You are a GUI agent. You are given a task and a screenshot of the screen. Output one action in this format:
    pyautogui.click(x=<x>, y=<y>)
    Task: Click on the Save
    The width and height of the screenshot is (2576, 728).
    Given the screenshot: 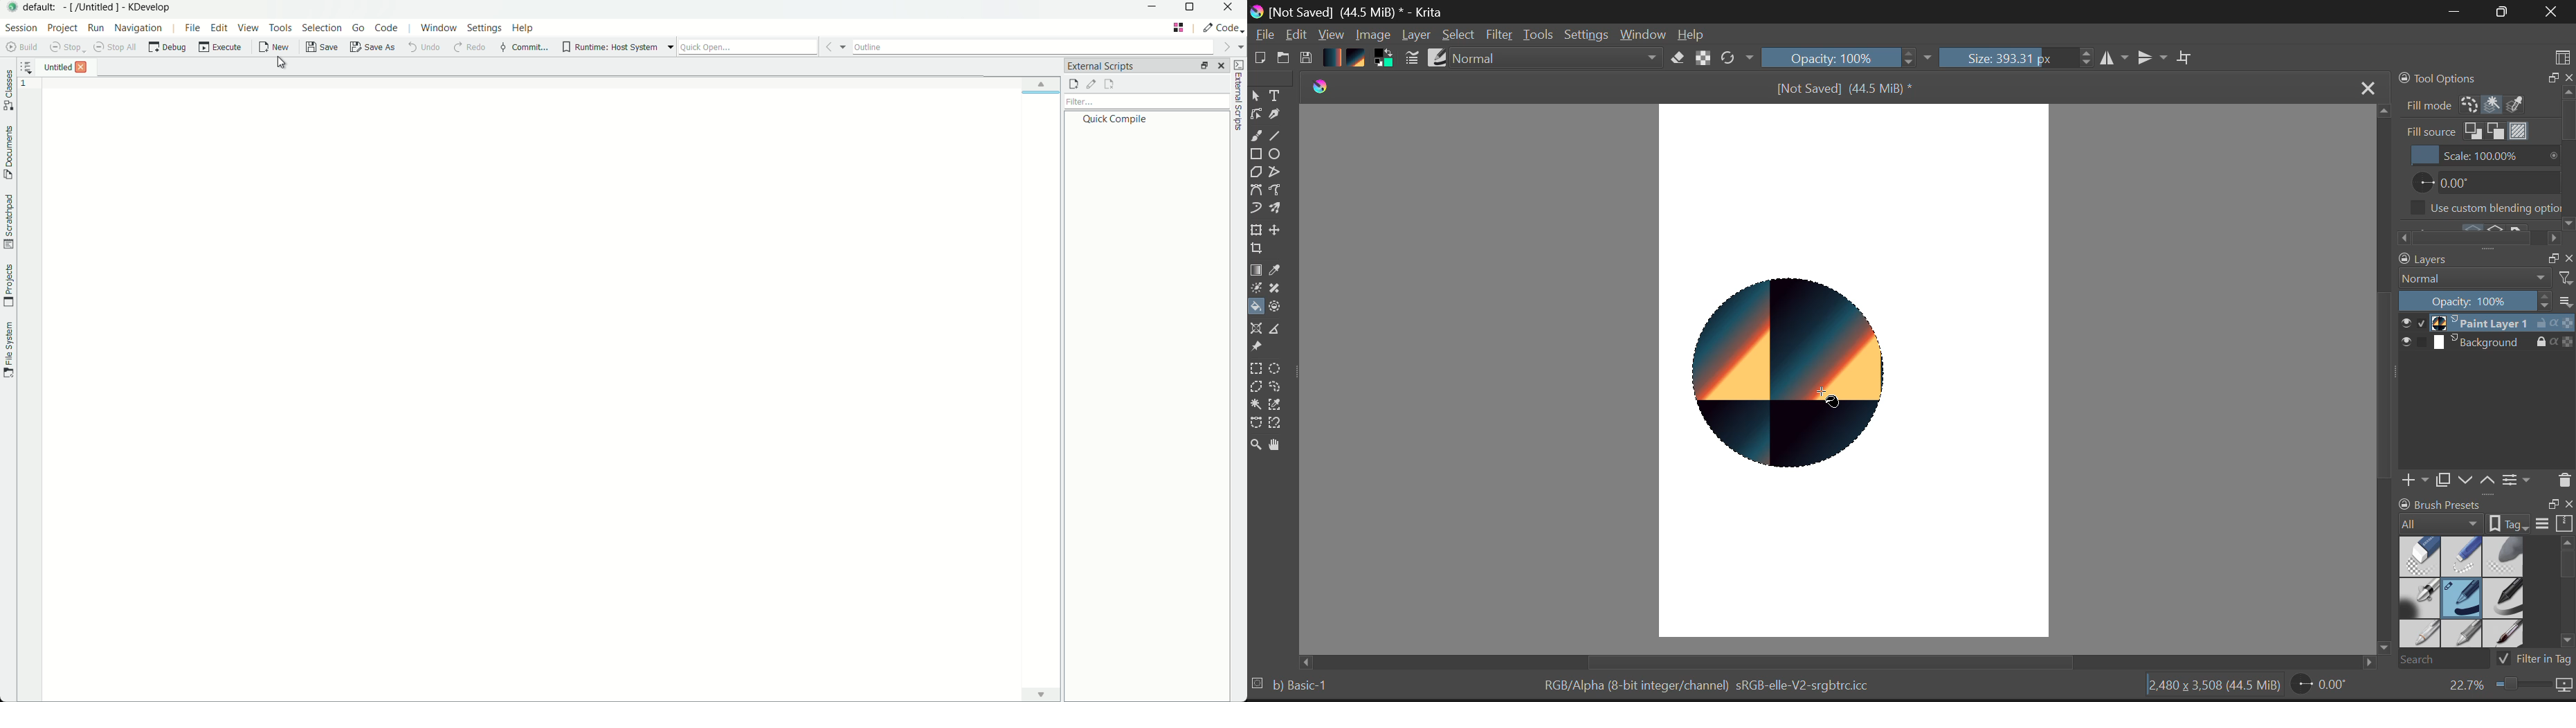 What is the action you would take?
    pyautogui.click(x=1308, y=58)
    